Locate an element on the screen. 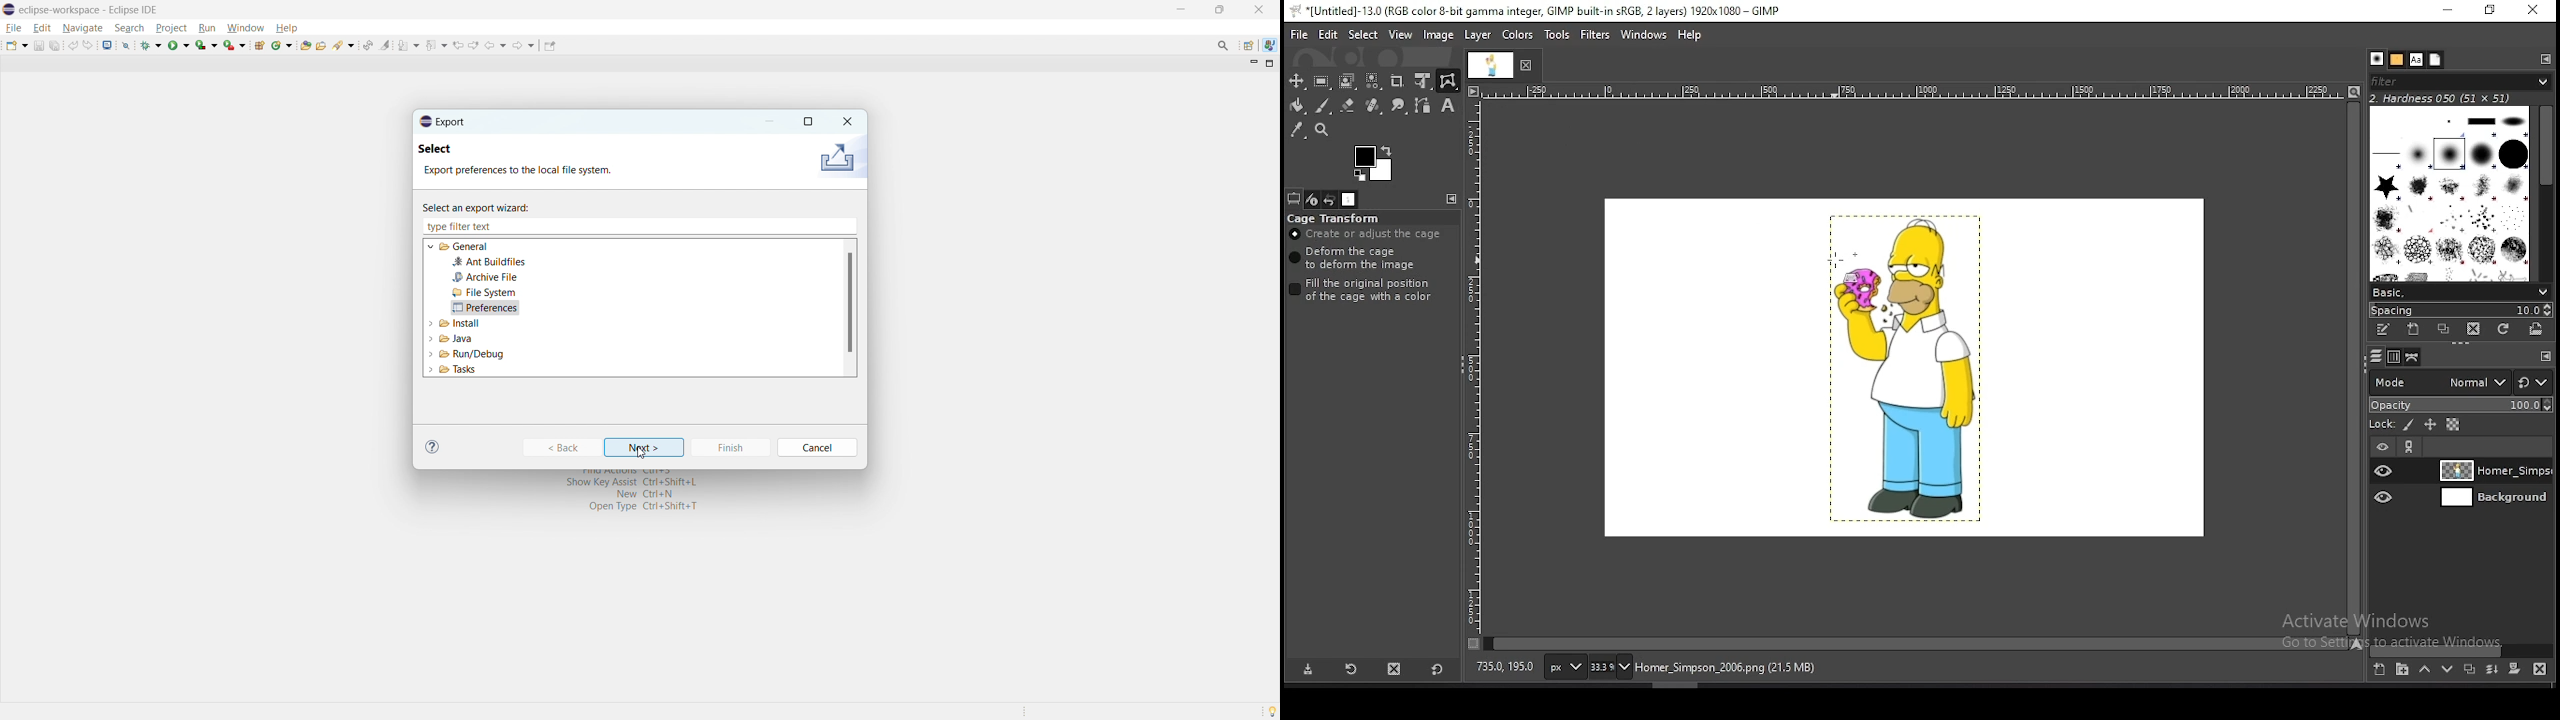 This screenshot has width=2576, height=728. close is located at coordinates (1258, 9).